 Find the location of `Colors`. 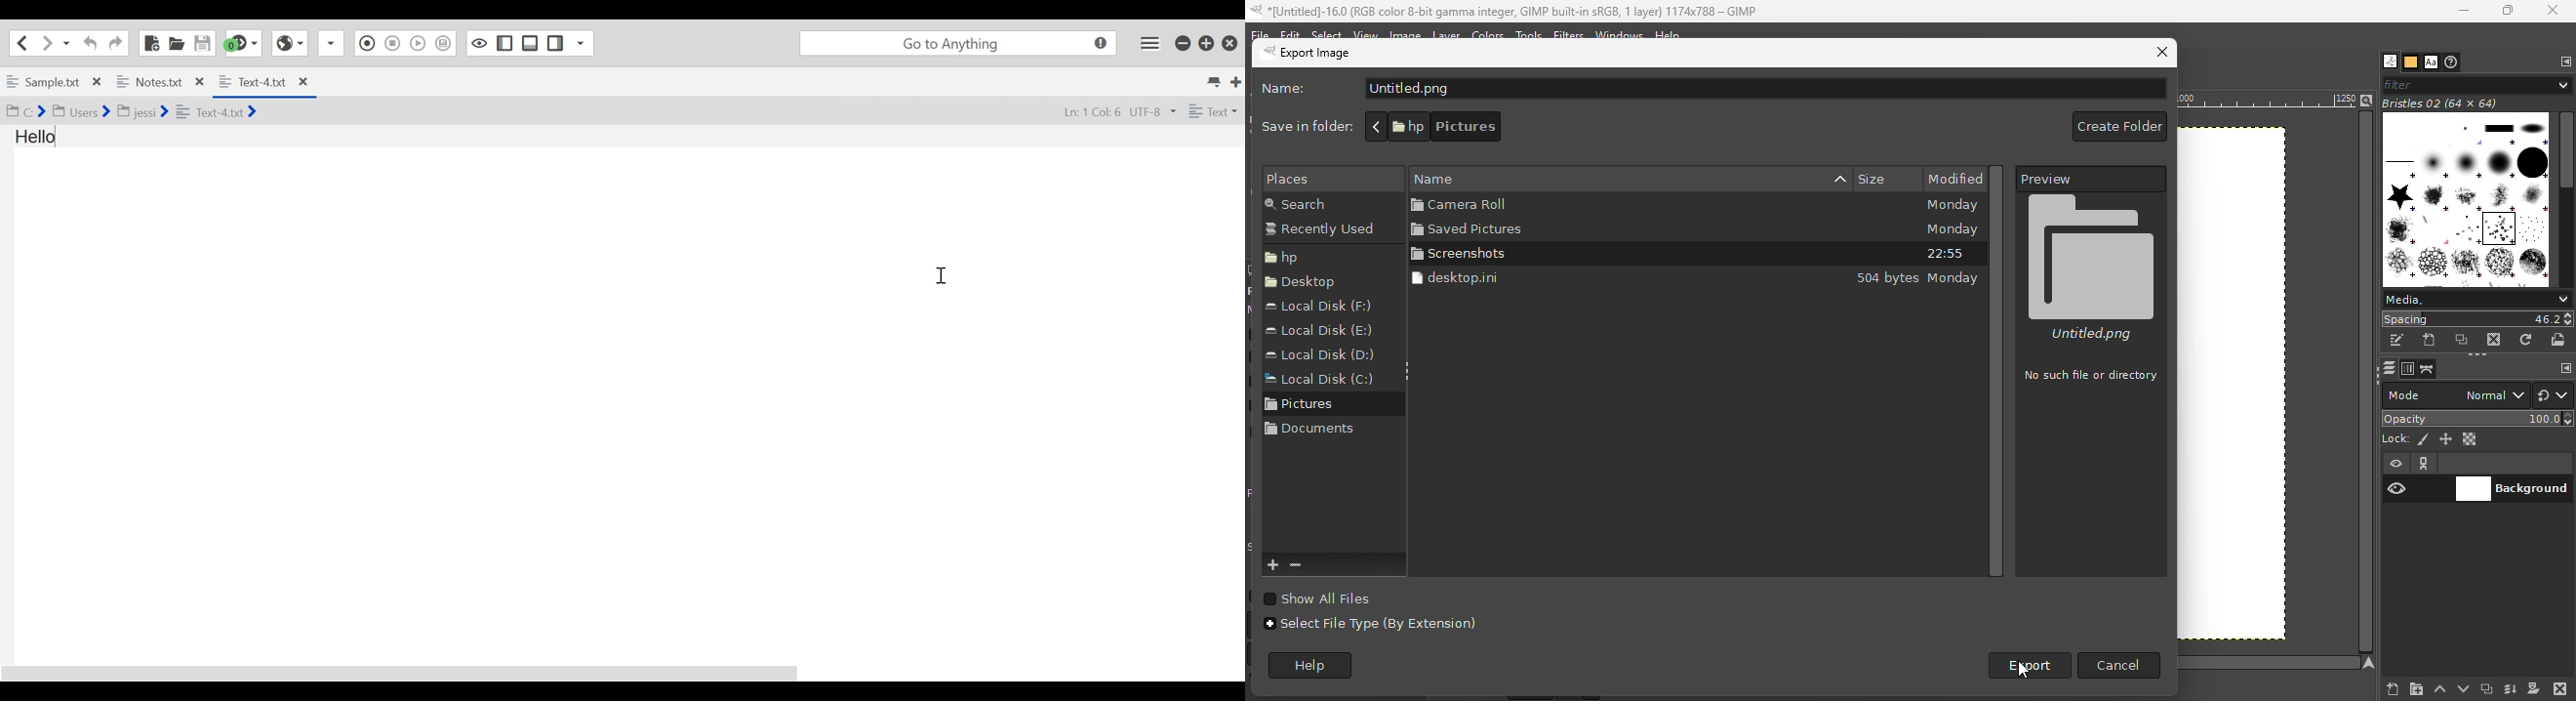

Colors is located at coordinates (1488, 34).